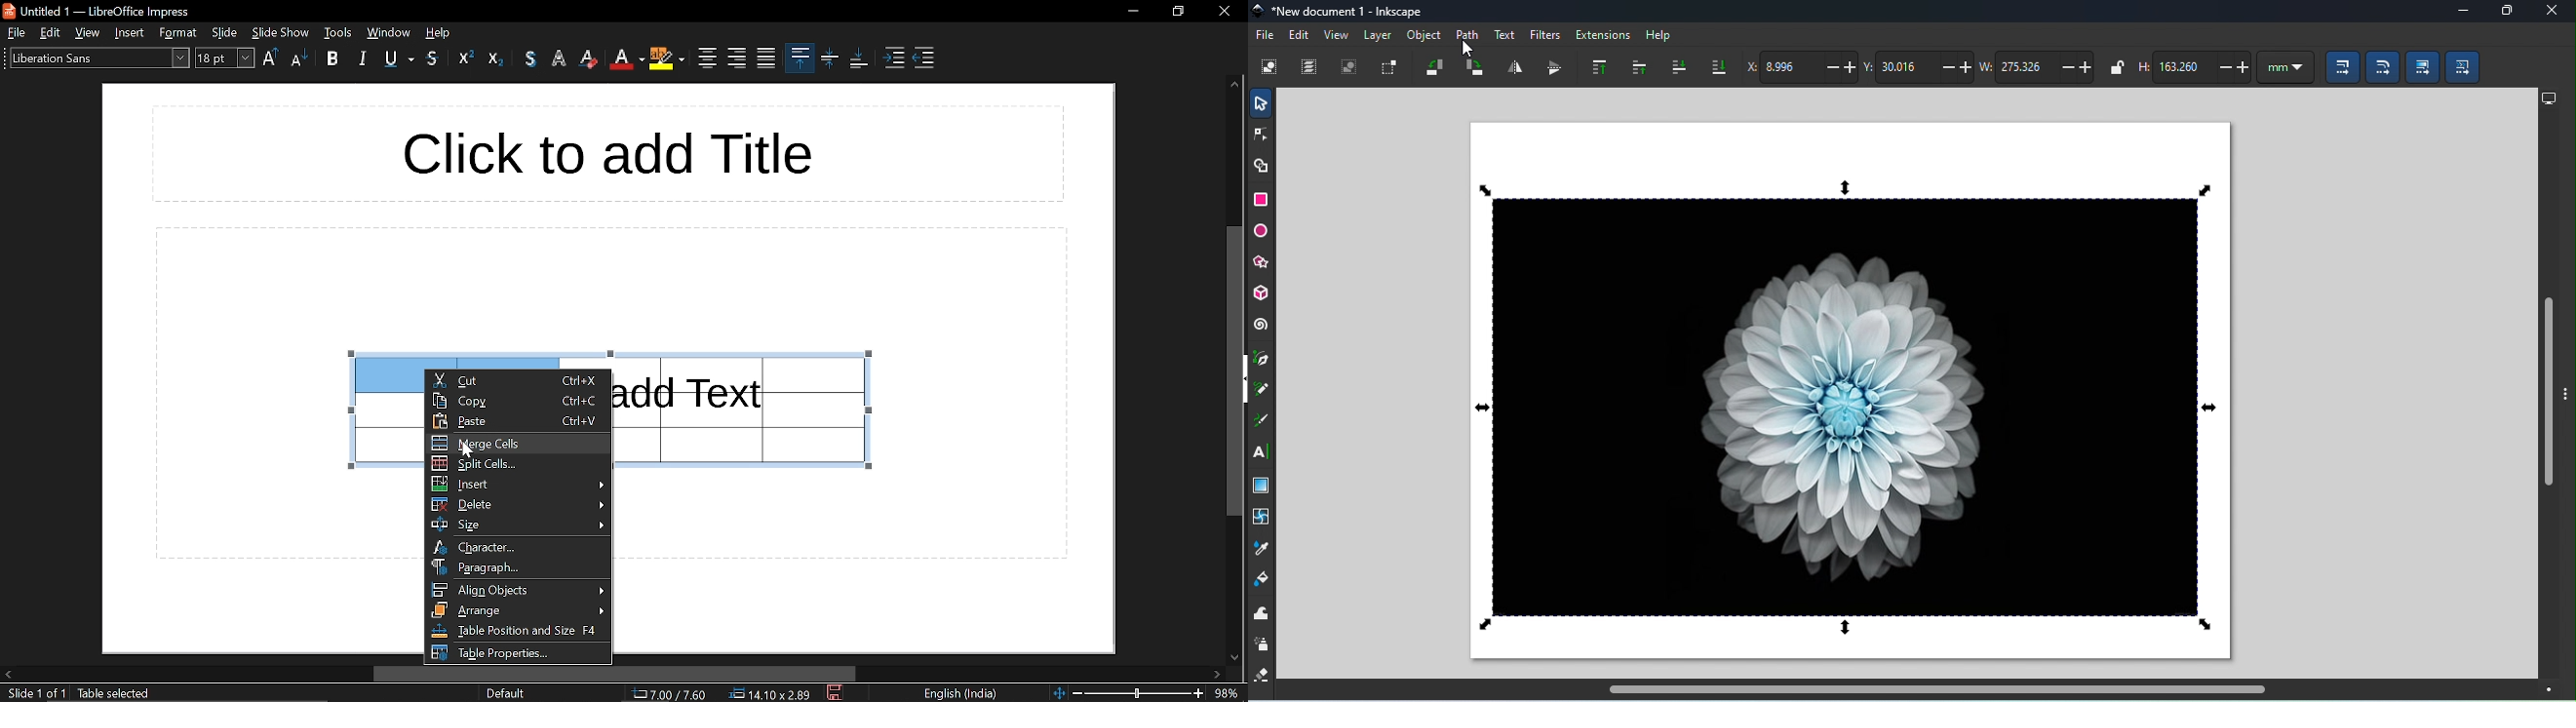 This screenshot has height=728, width=2576. What do you see at coordinates (1232, 370) in the screenshot?
I see `vertical scrollbar` at bounding box center [1232, 370].